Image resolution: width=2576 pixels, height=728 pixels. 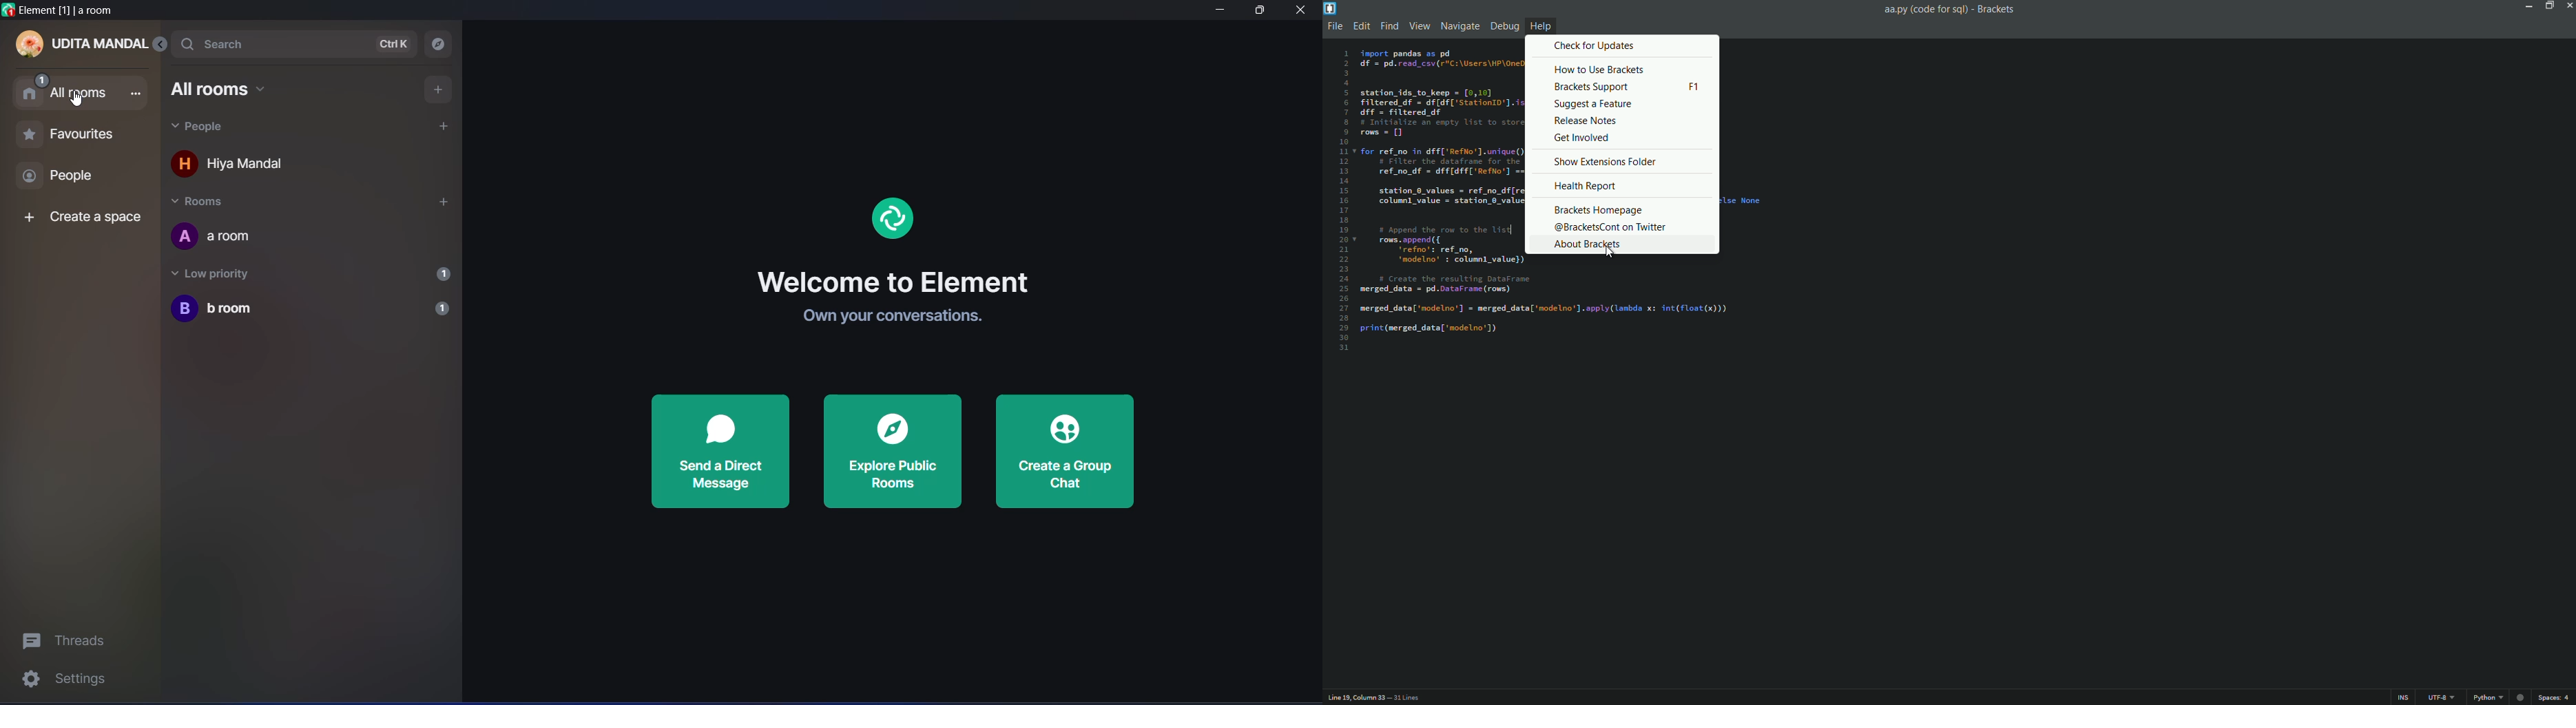 I want to click on line encoding, so click(x=2442, y=698).